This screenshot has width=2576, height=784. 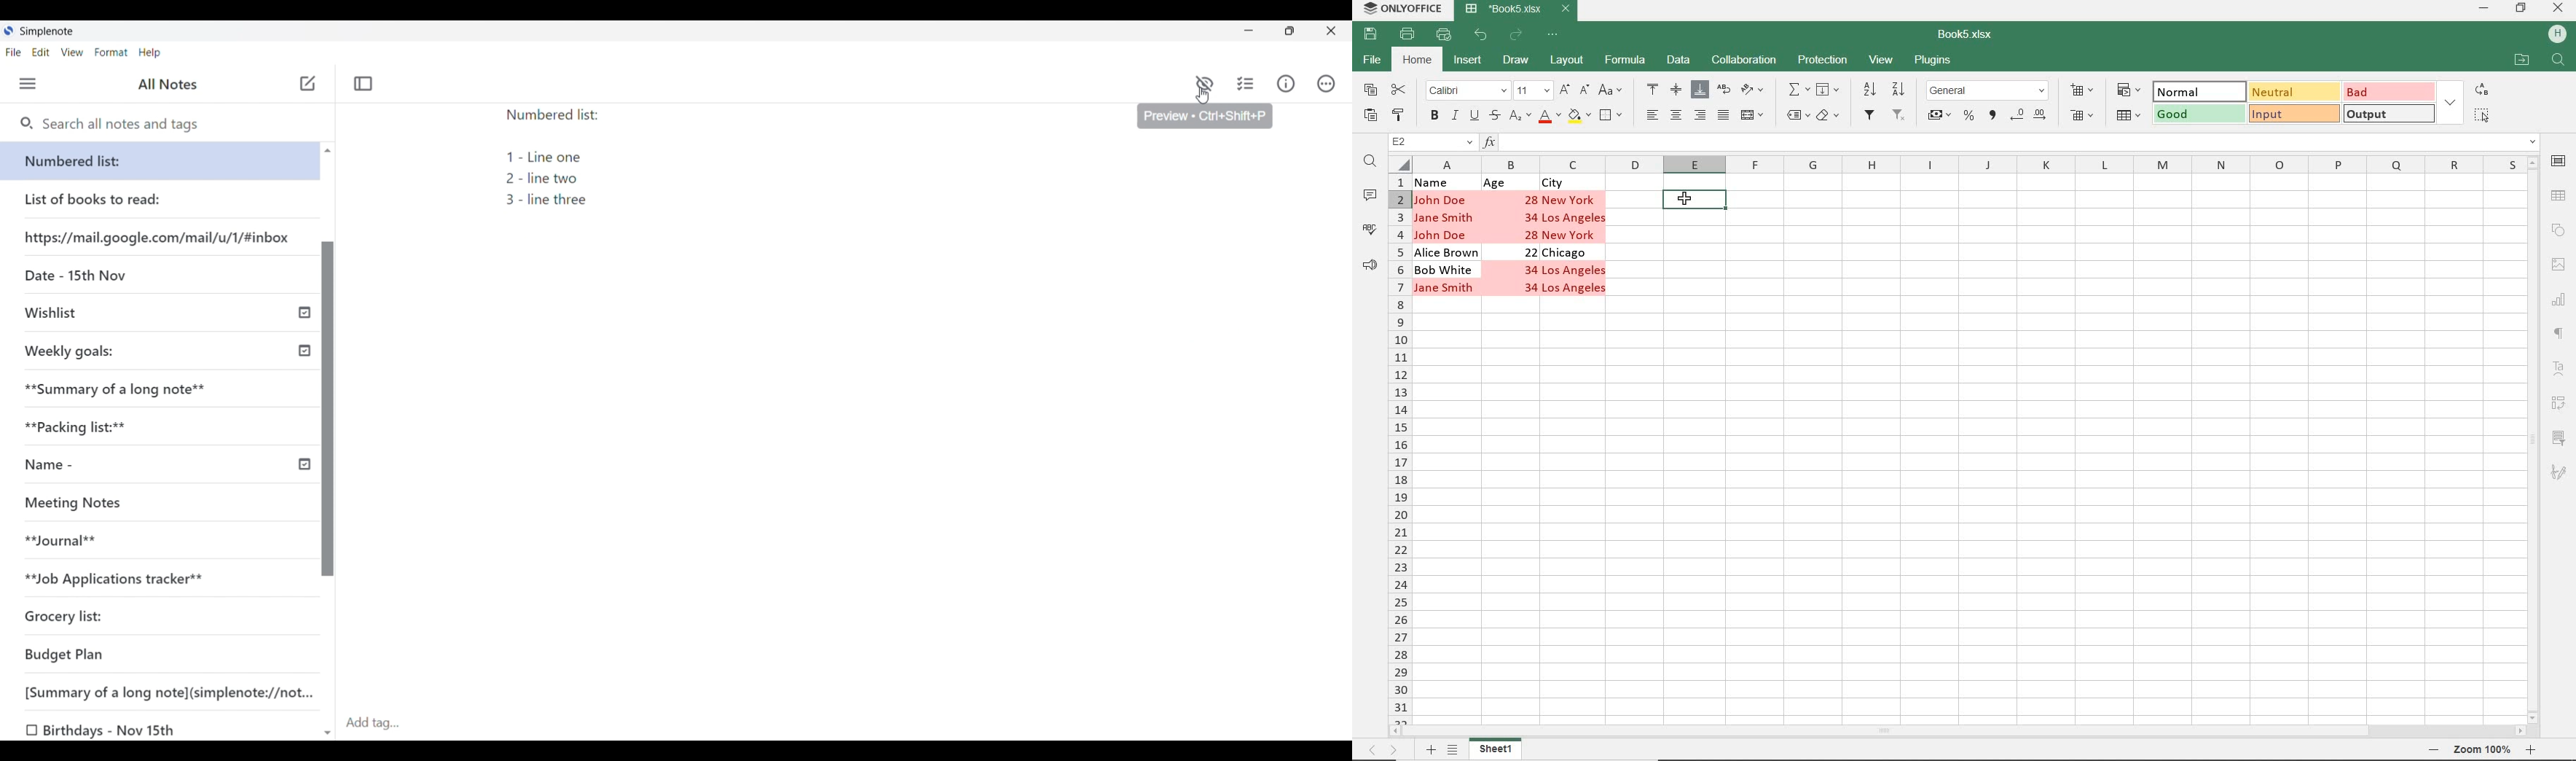 I want to click on ADD SHEETS, so click(x=1431, y=750).